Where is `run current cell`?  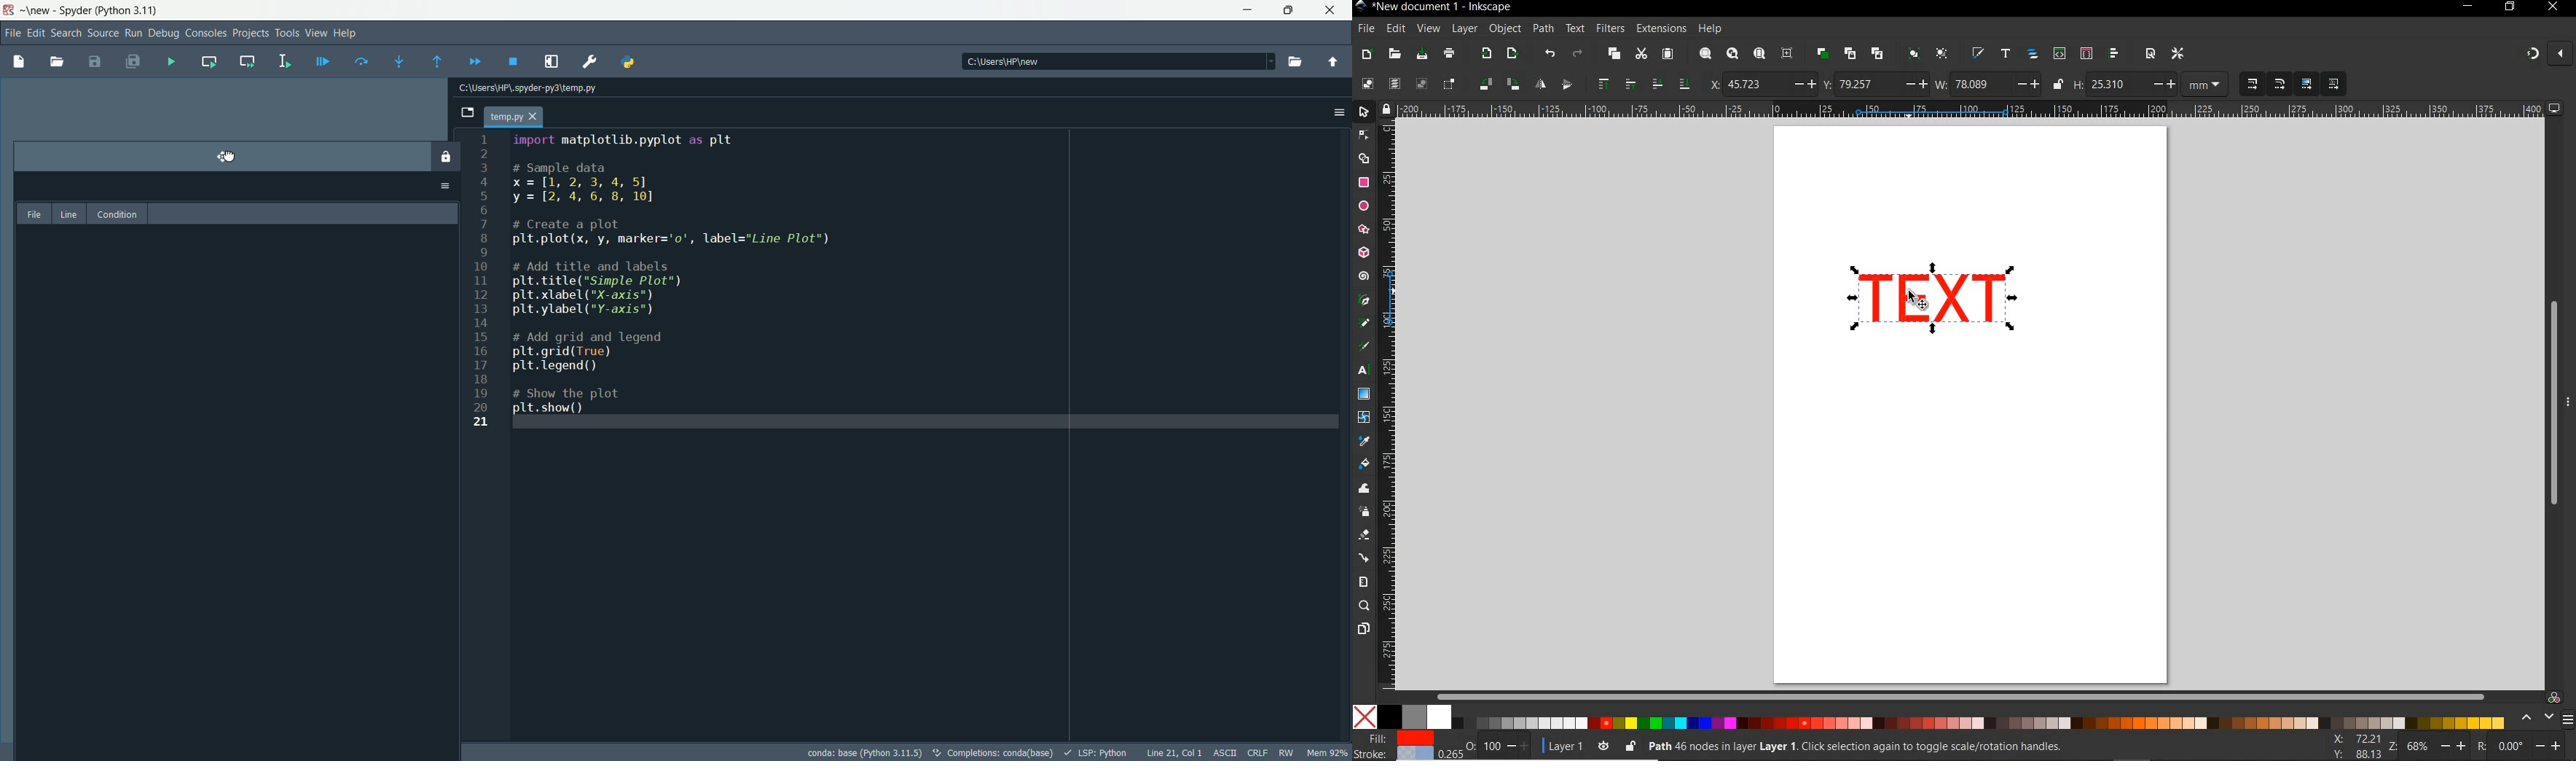
run current cell is located at coordinates (206, 61).